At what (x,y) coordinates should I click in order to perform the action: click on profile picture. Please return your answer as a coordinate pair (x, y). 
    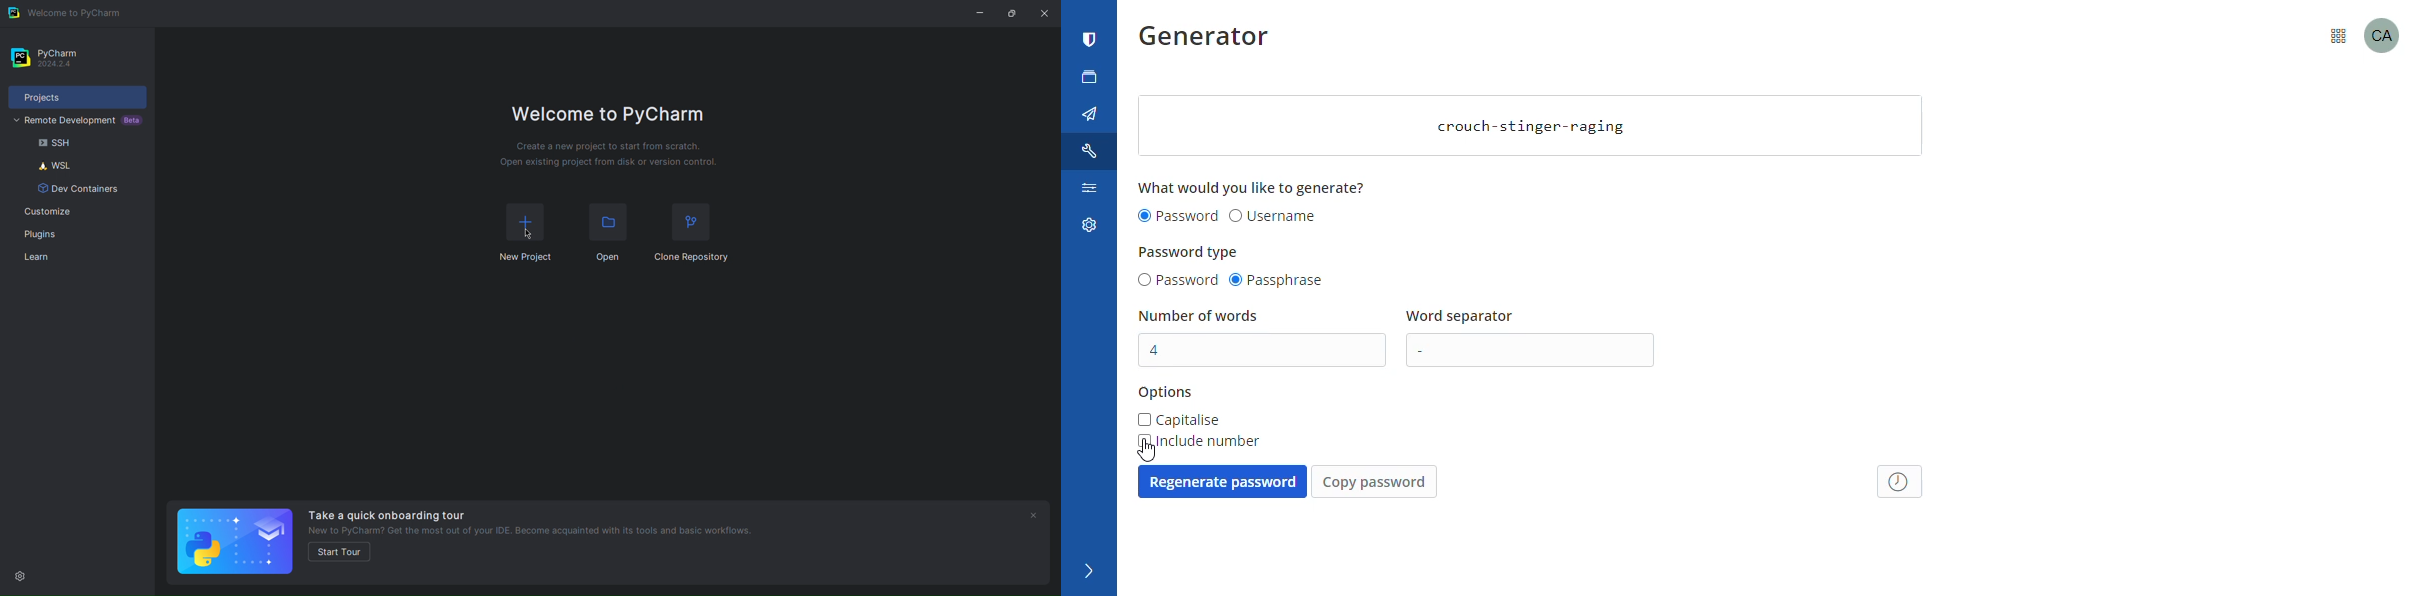
    Looking at the image, I should click on (2389, 34).